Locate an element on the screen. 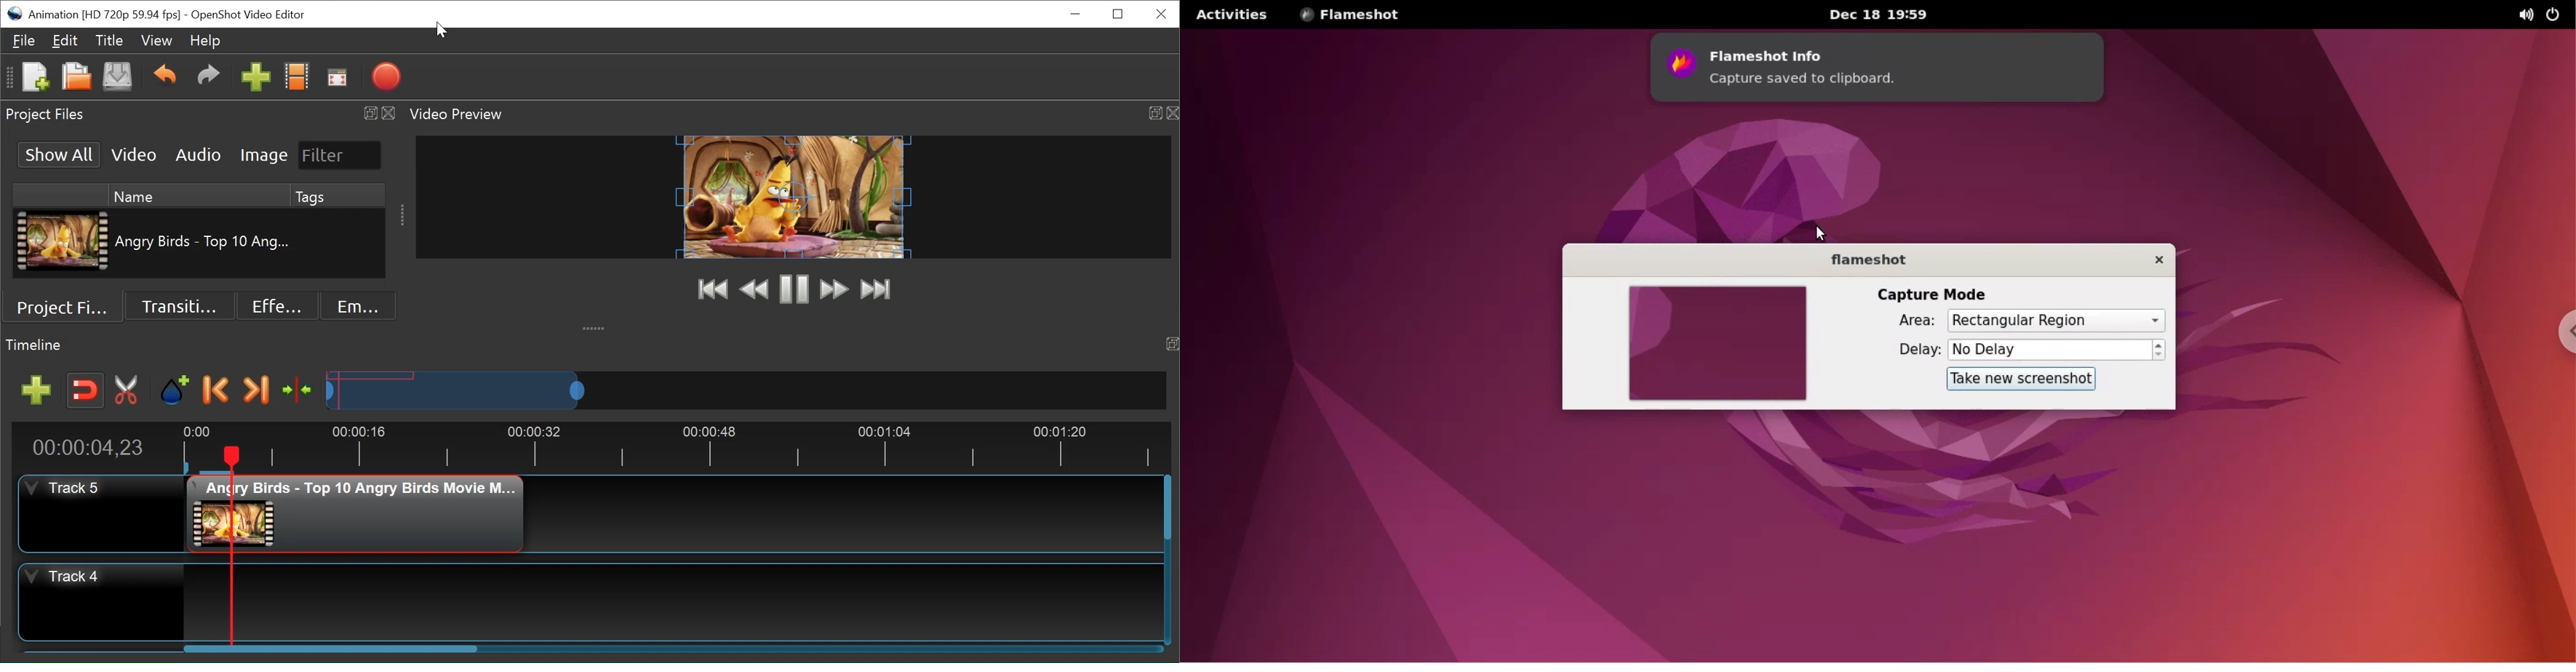 The image size is (2576, 672). Zoom Slider is located at coordinates (746, 390).